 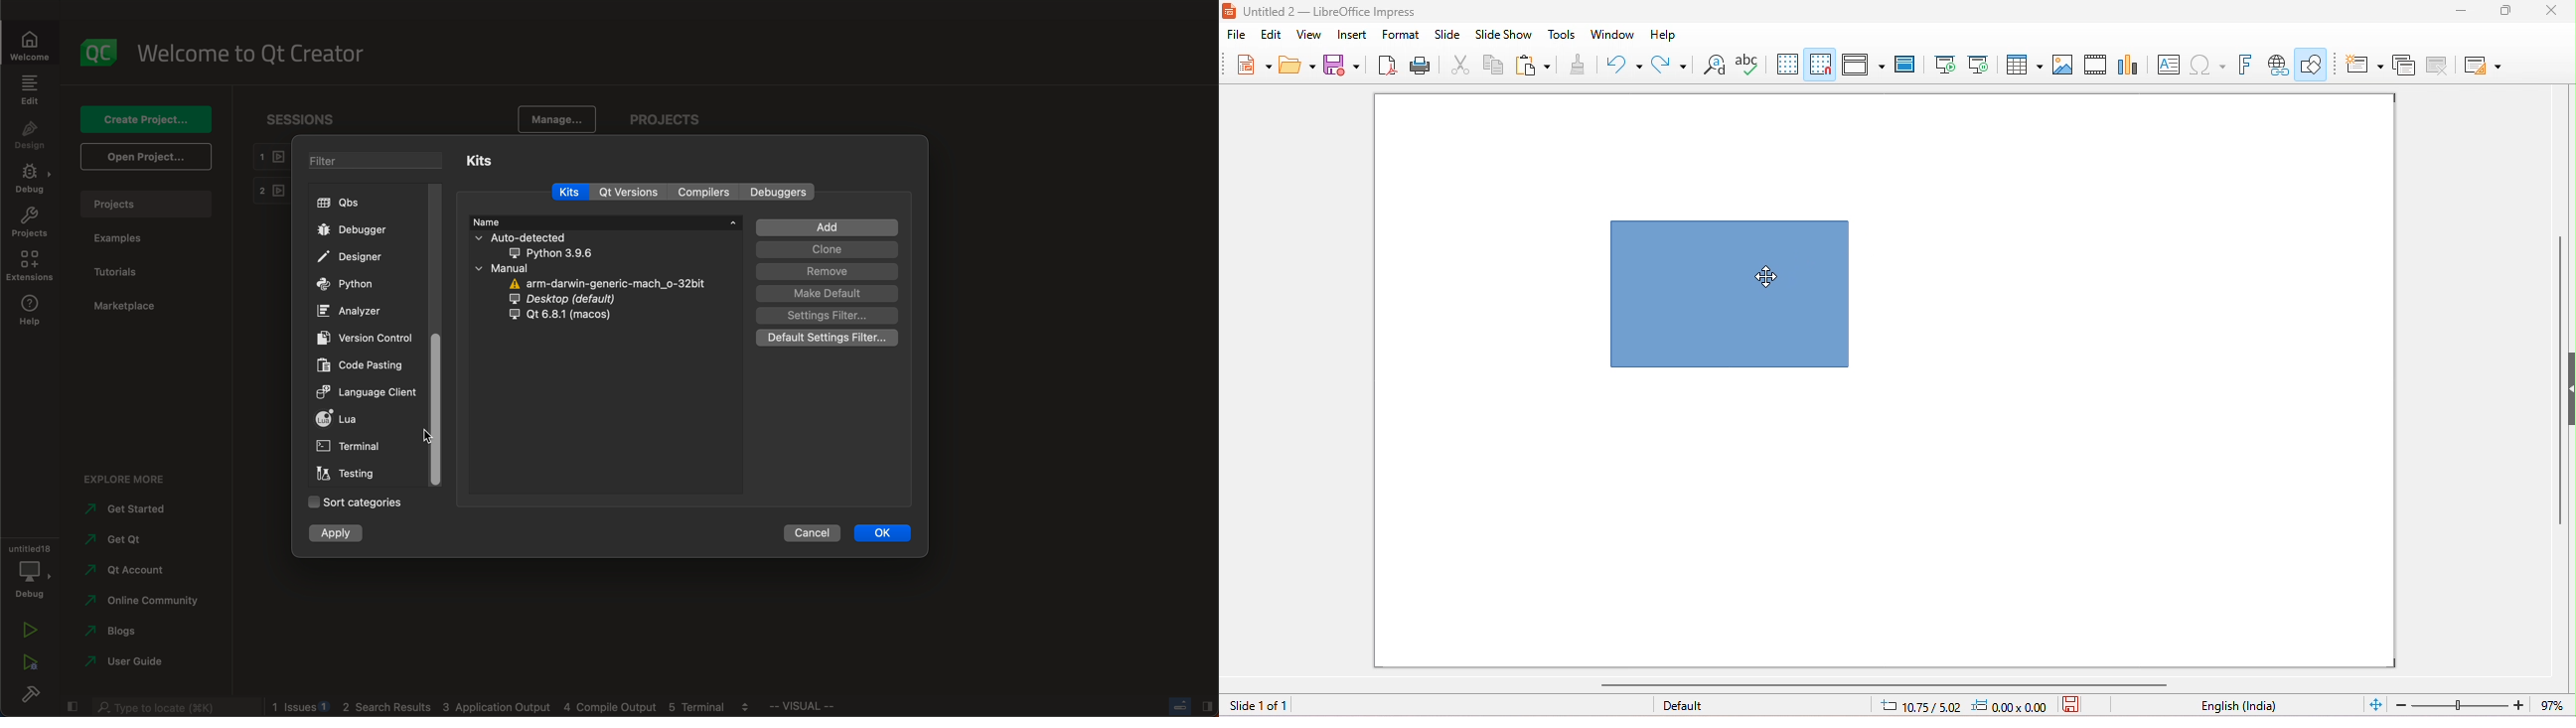 I want to click on testing, so click(x=351, y=474).